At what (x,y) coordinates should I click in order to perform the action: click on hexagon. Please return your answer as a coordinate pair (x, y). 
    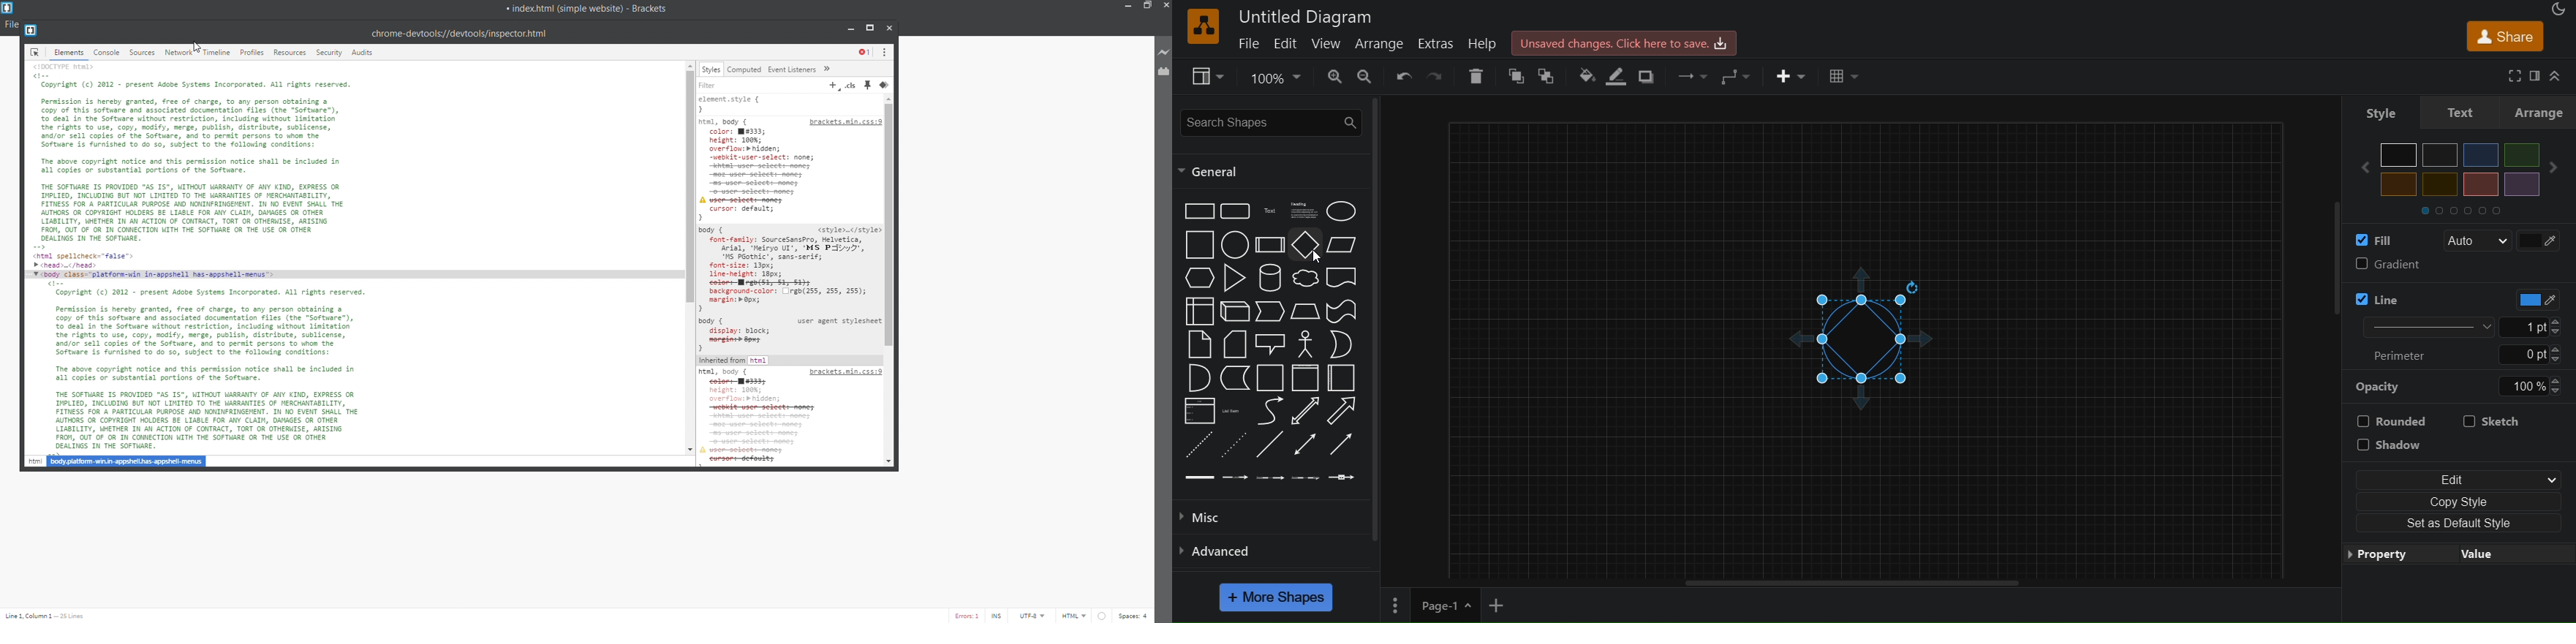
    Looking at the image, I should click on (1201, 277).